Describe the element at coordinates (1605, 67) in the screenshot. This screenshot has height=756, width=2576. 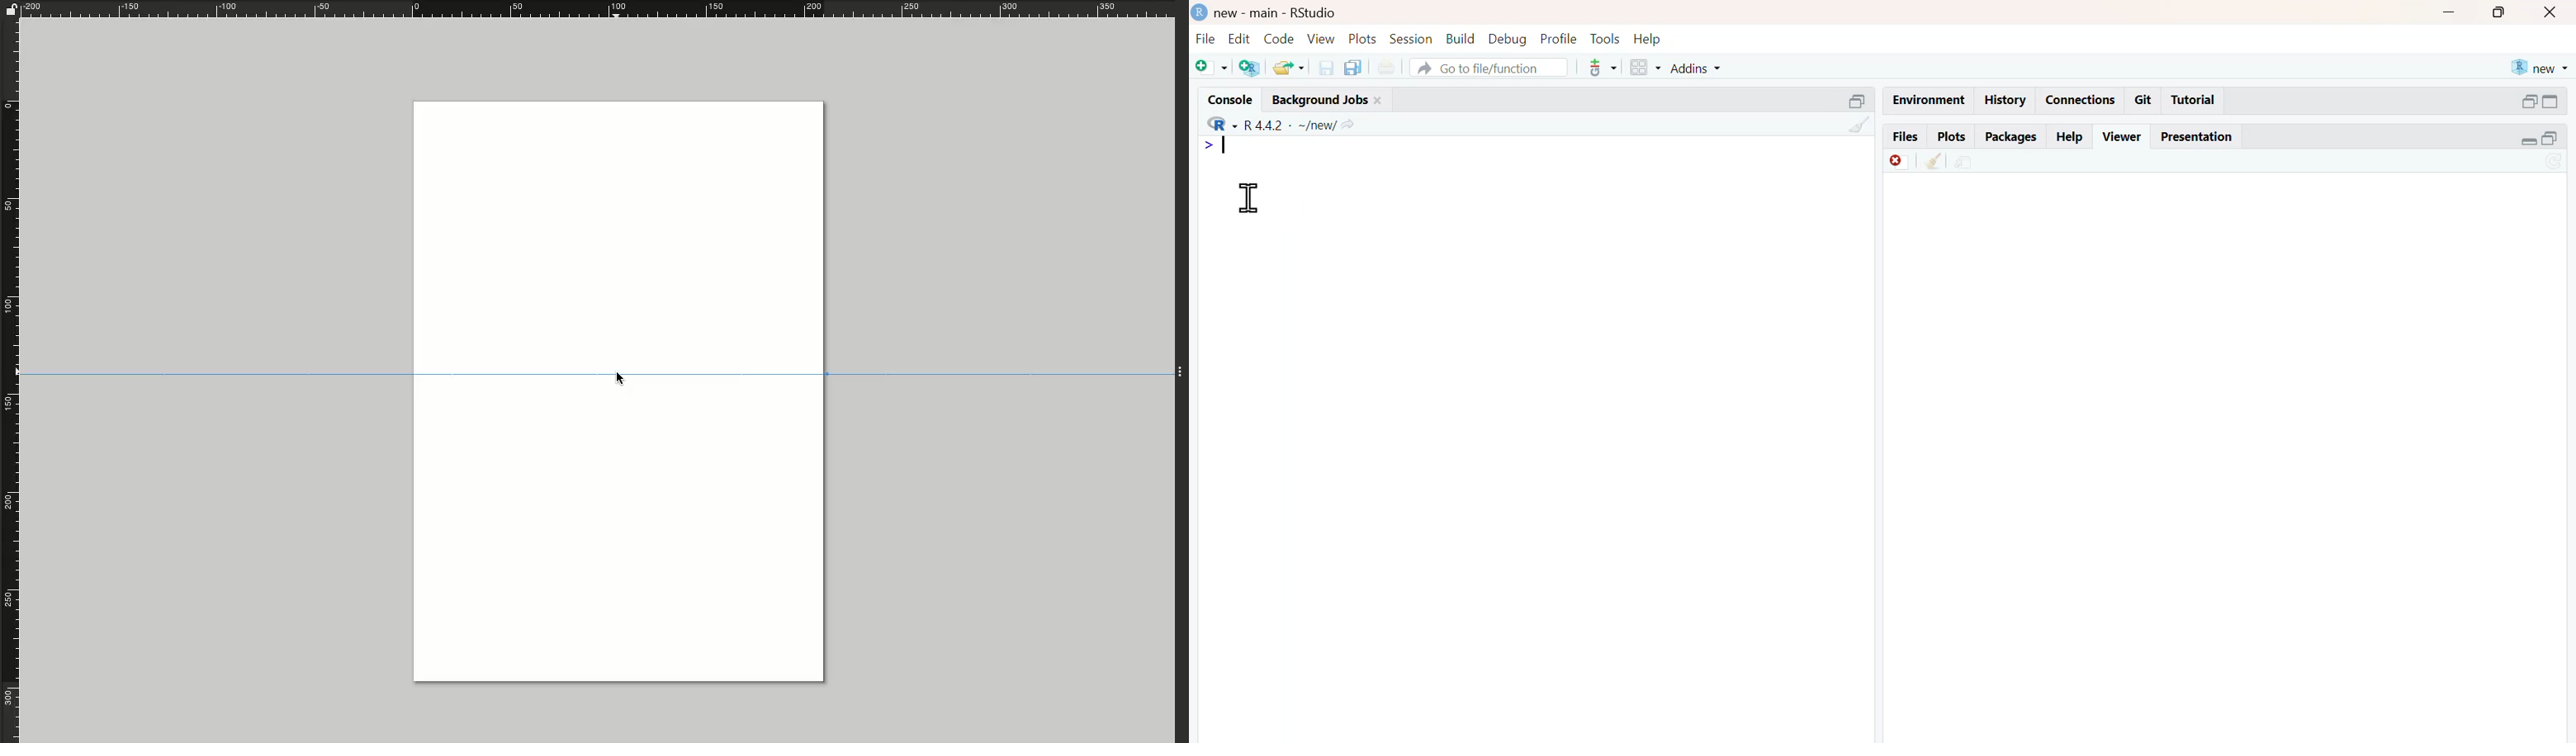
I see `tools` at that location.